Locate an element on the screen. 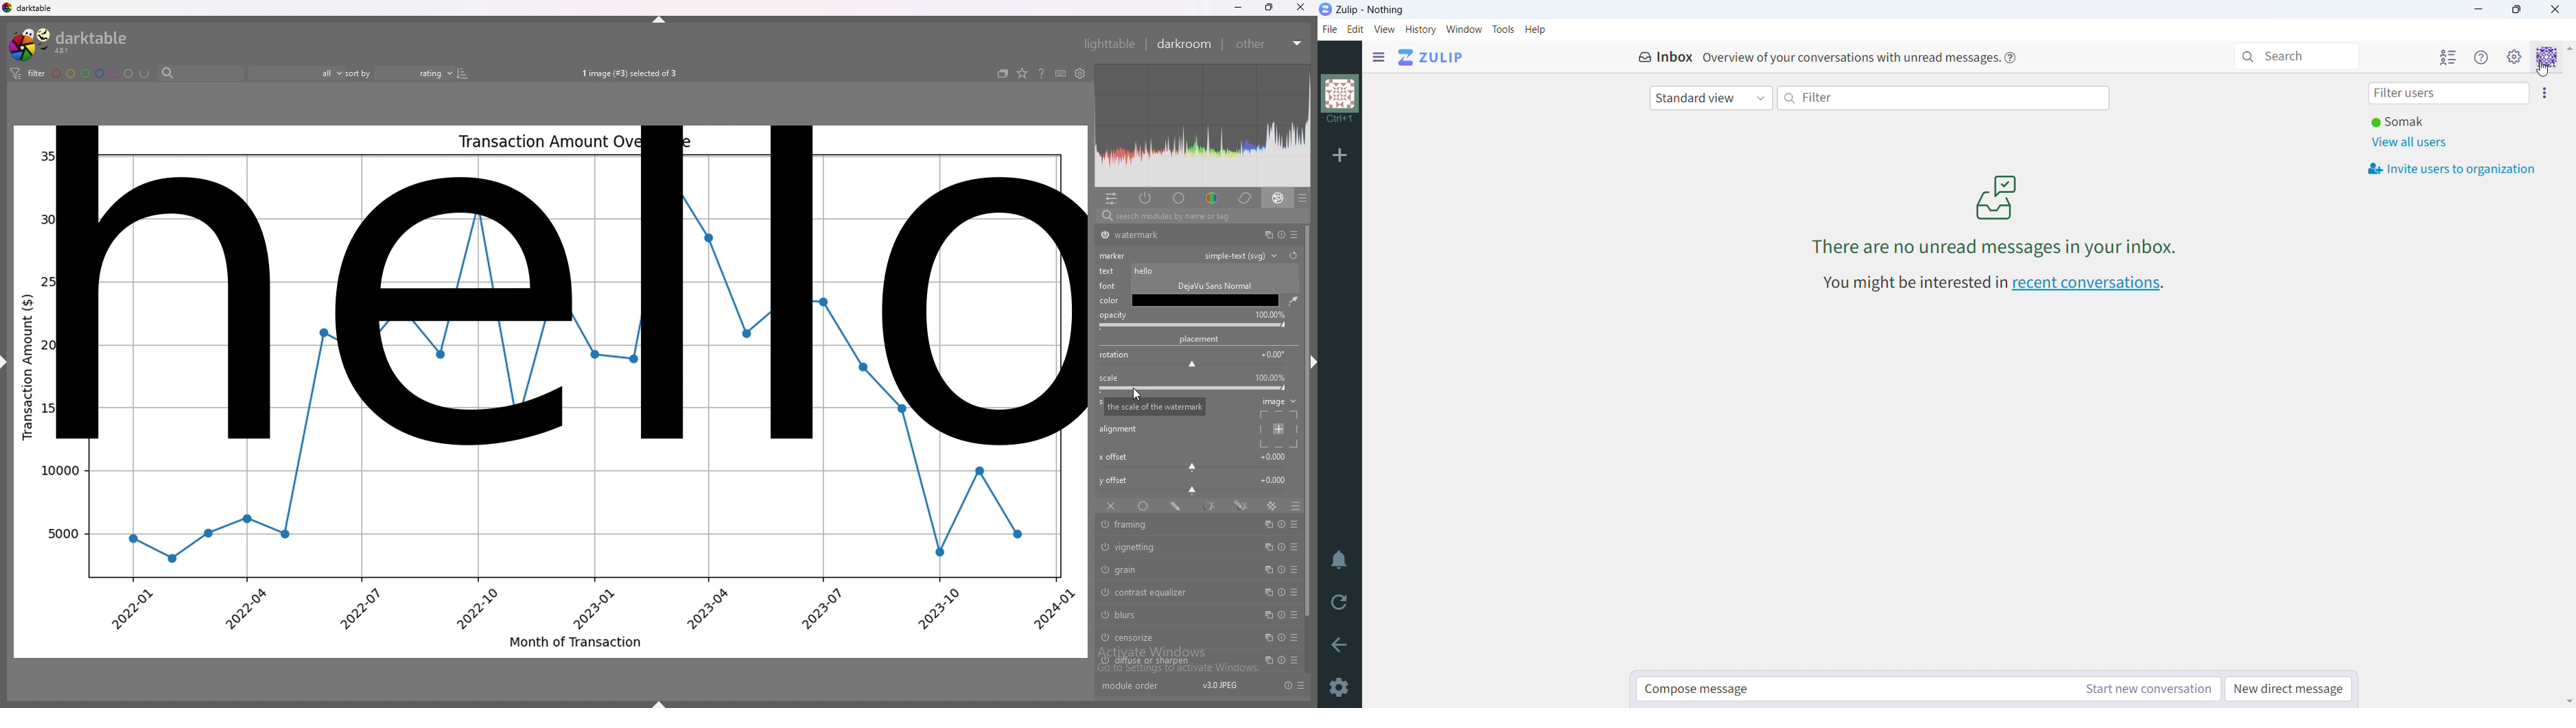 This screenshot has width=2576, height=728. new direct message is located at coordinates (2289, 690).